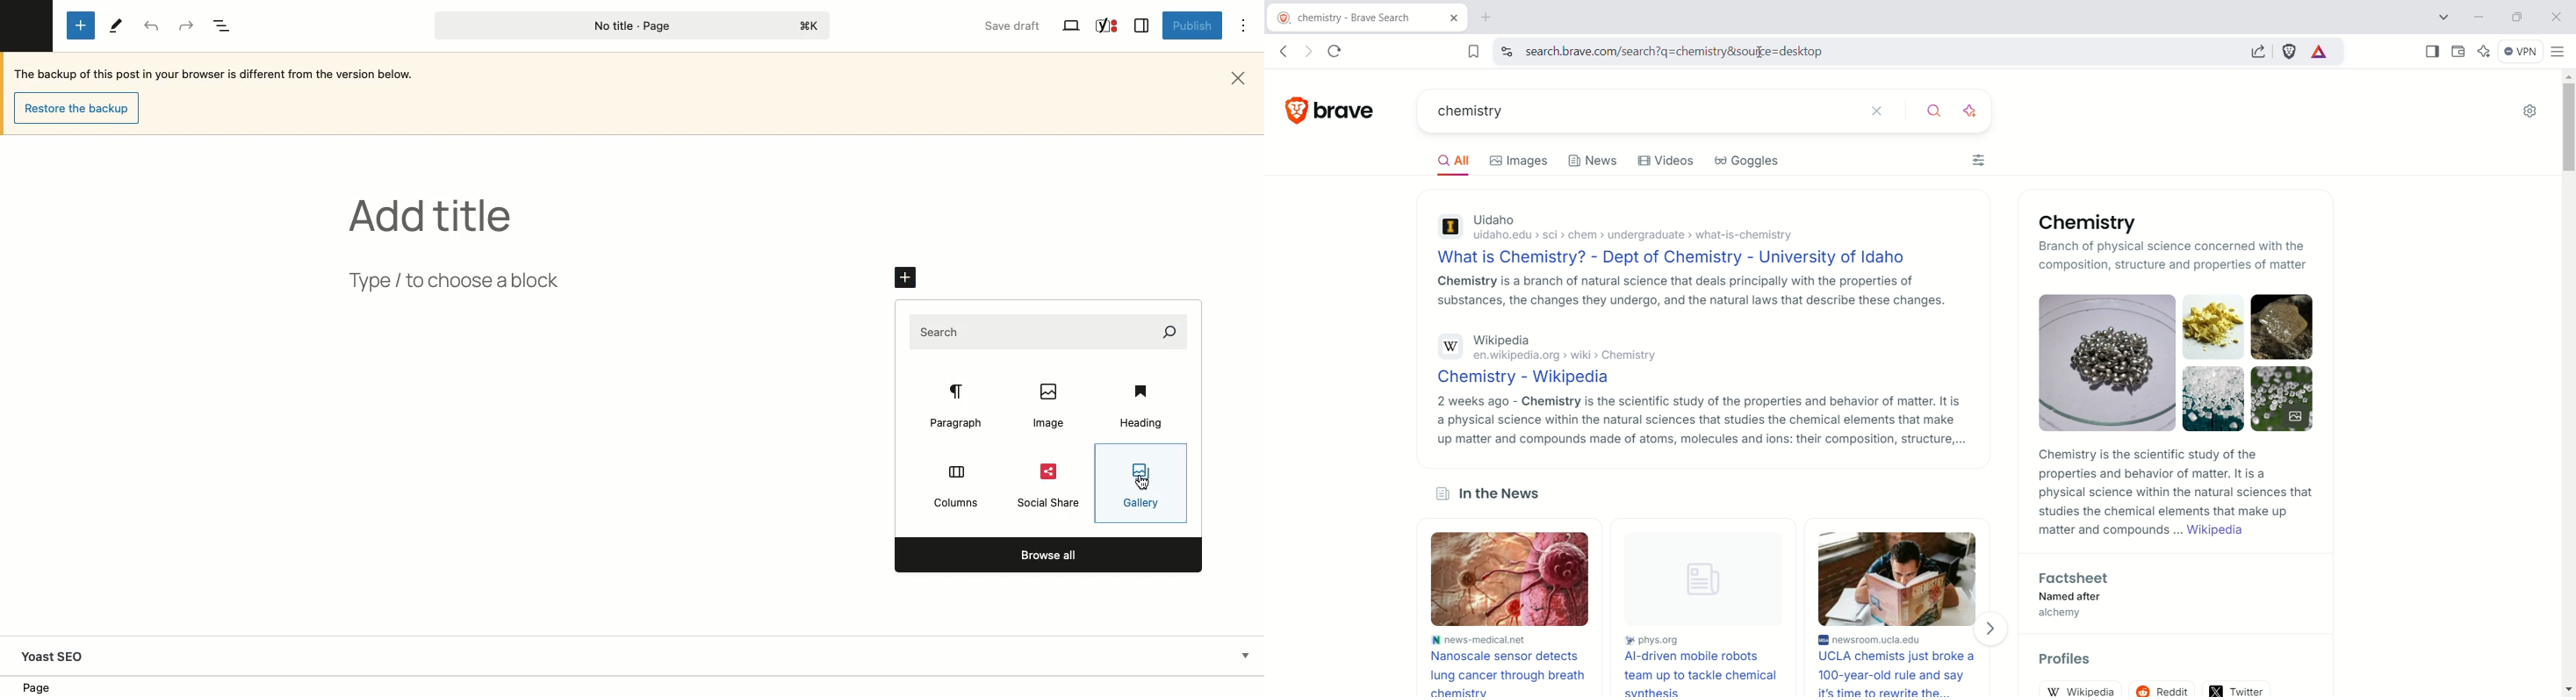 The image size is (2576, 700). Describe the element at coordinates (1903, 638) in the screenshot. I see `newsroom.ucla.edu` at that location.